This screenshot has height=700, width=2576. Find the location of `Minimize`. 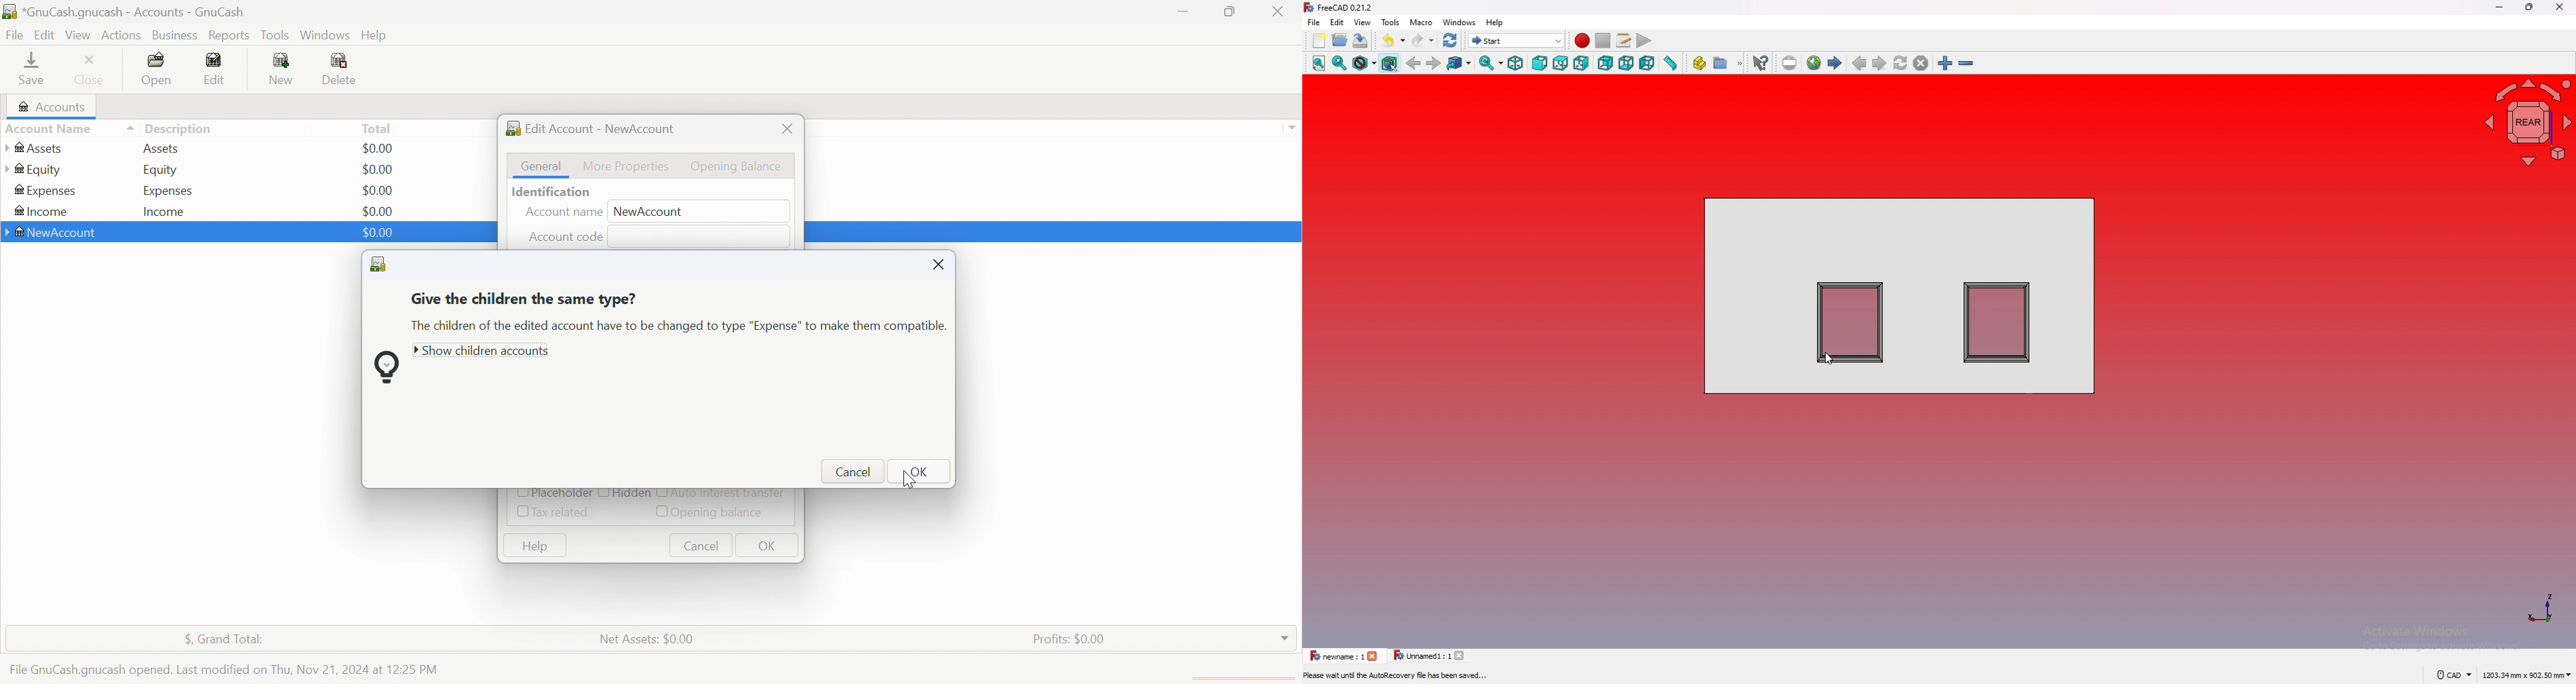

Minimize is located at coordinates (1179, 8).